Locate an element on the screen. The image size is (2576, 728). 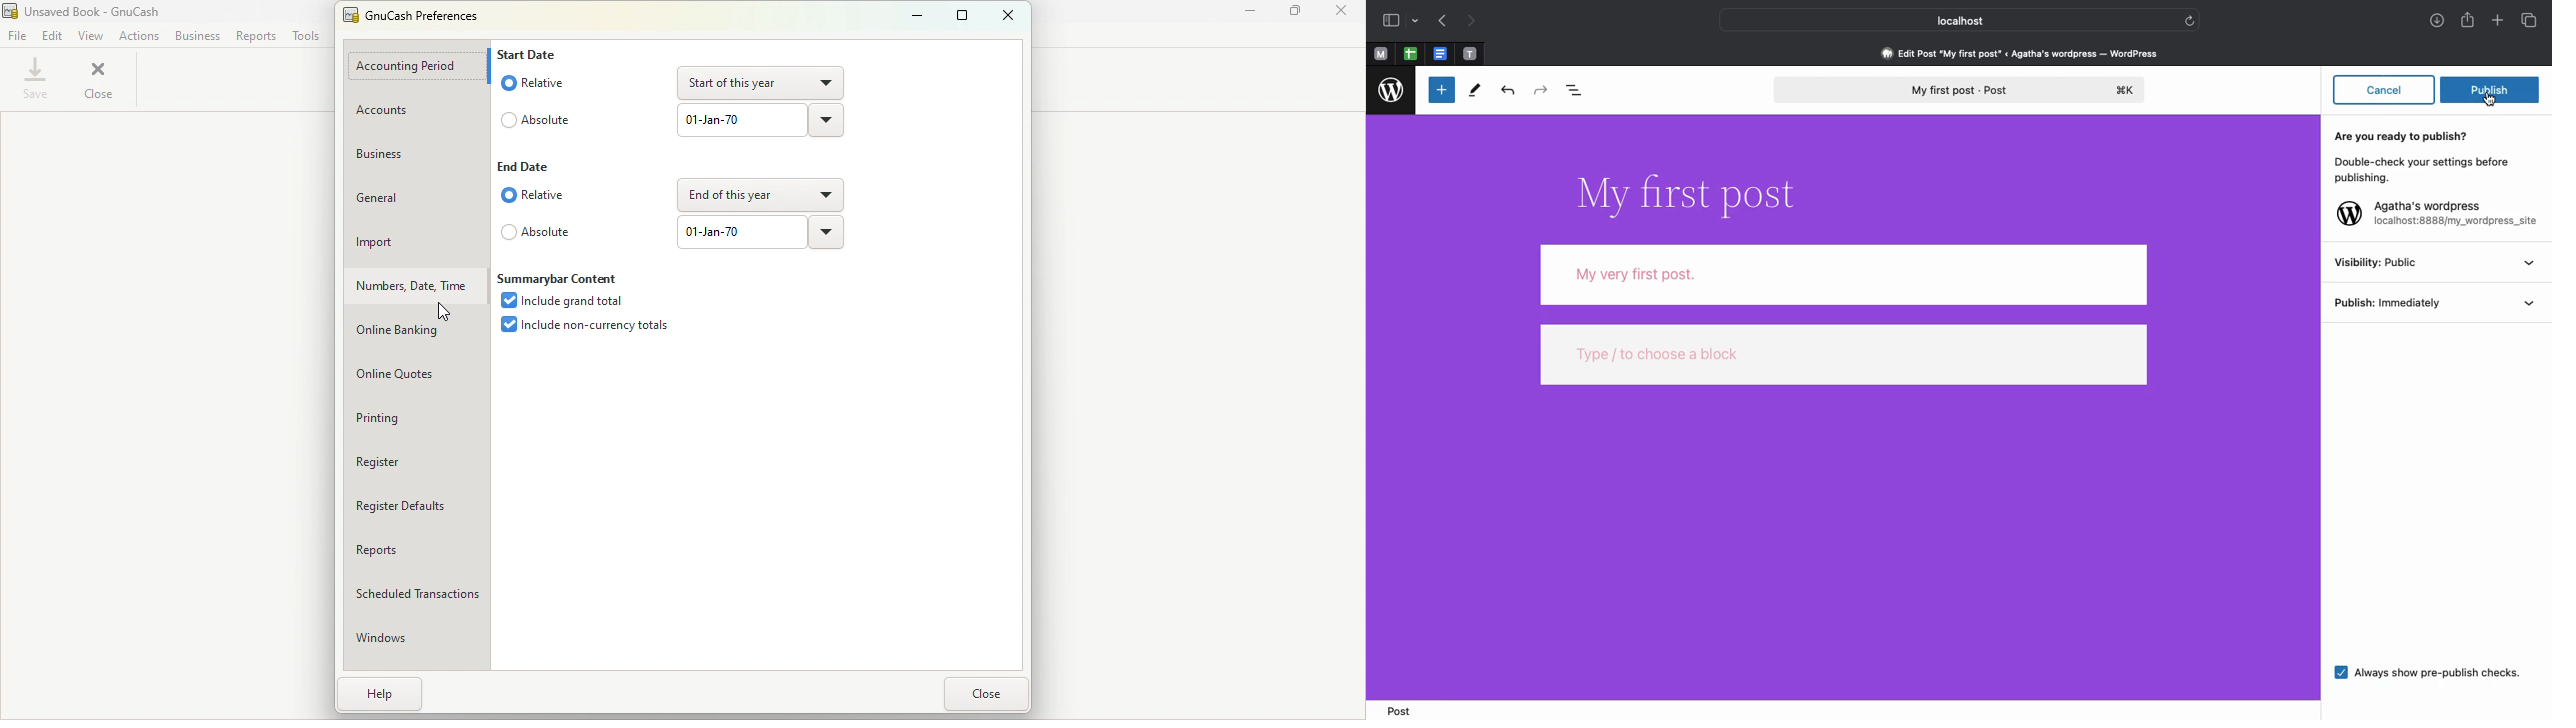
refresh is located at coordinates (2191, 20).